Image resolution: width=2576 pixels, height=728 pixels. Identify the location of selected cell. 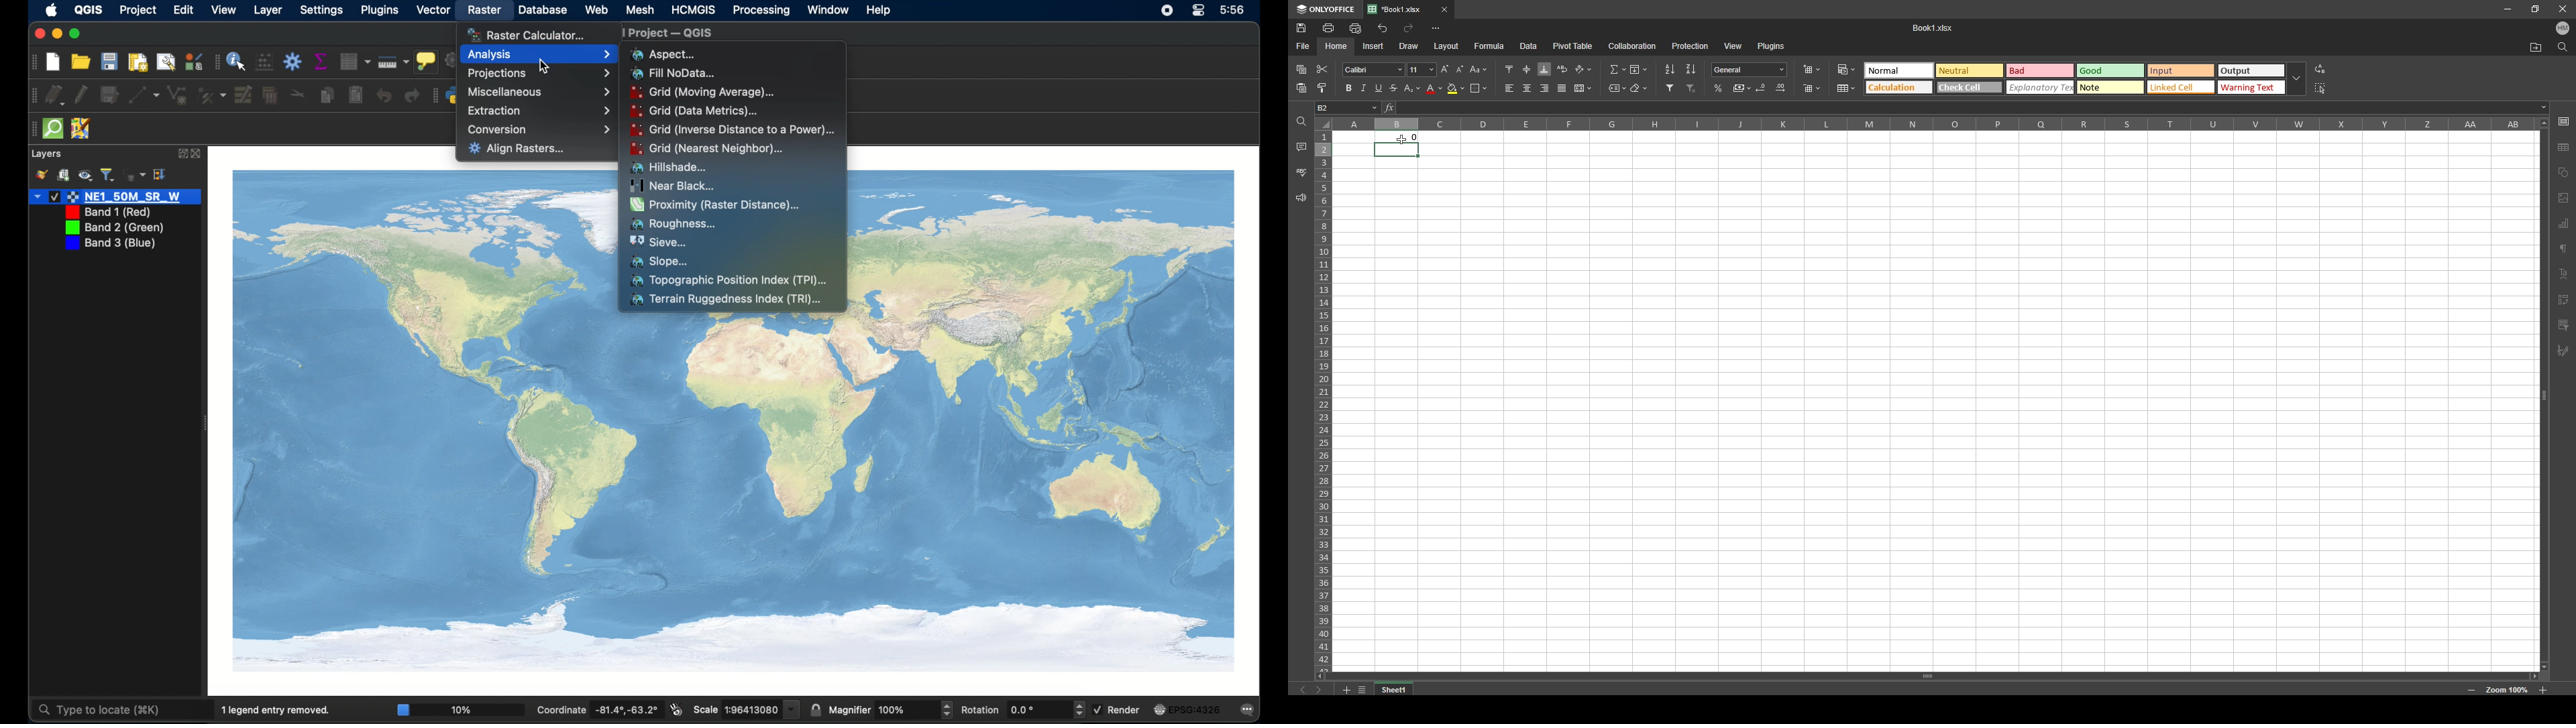
(1348, 108).